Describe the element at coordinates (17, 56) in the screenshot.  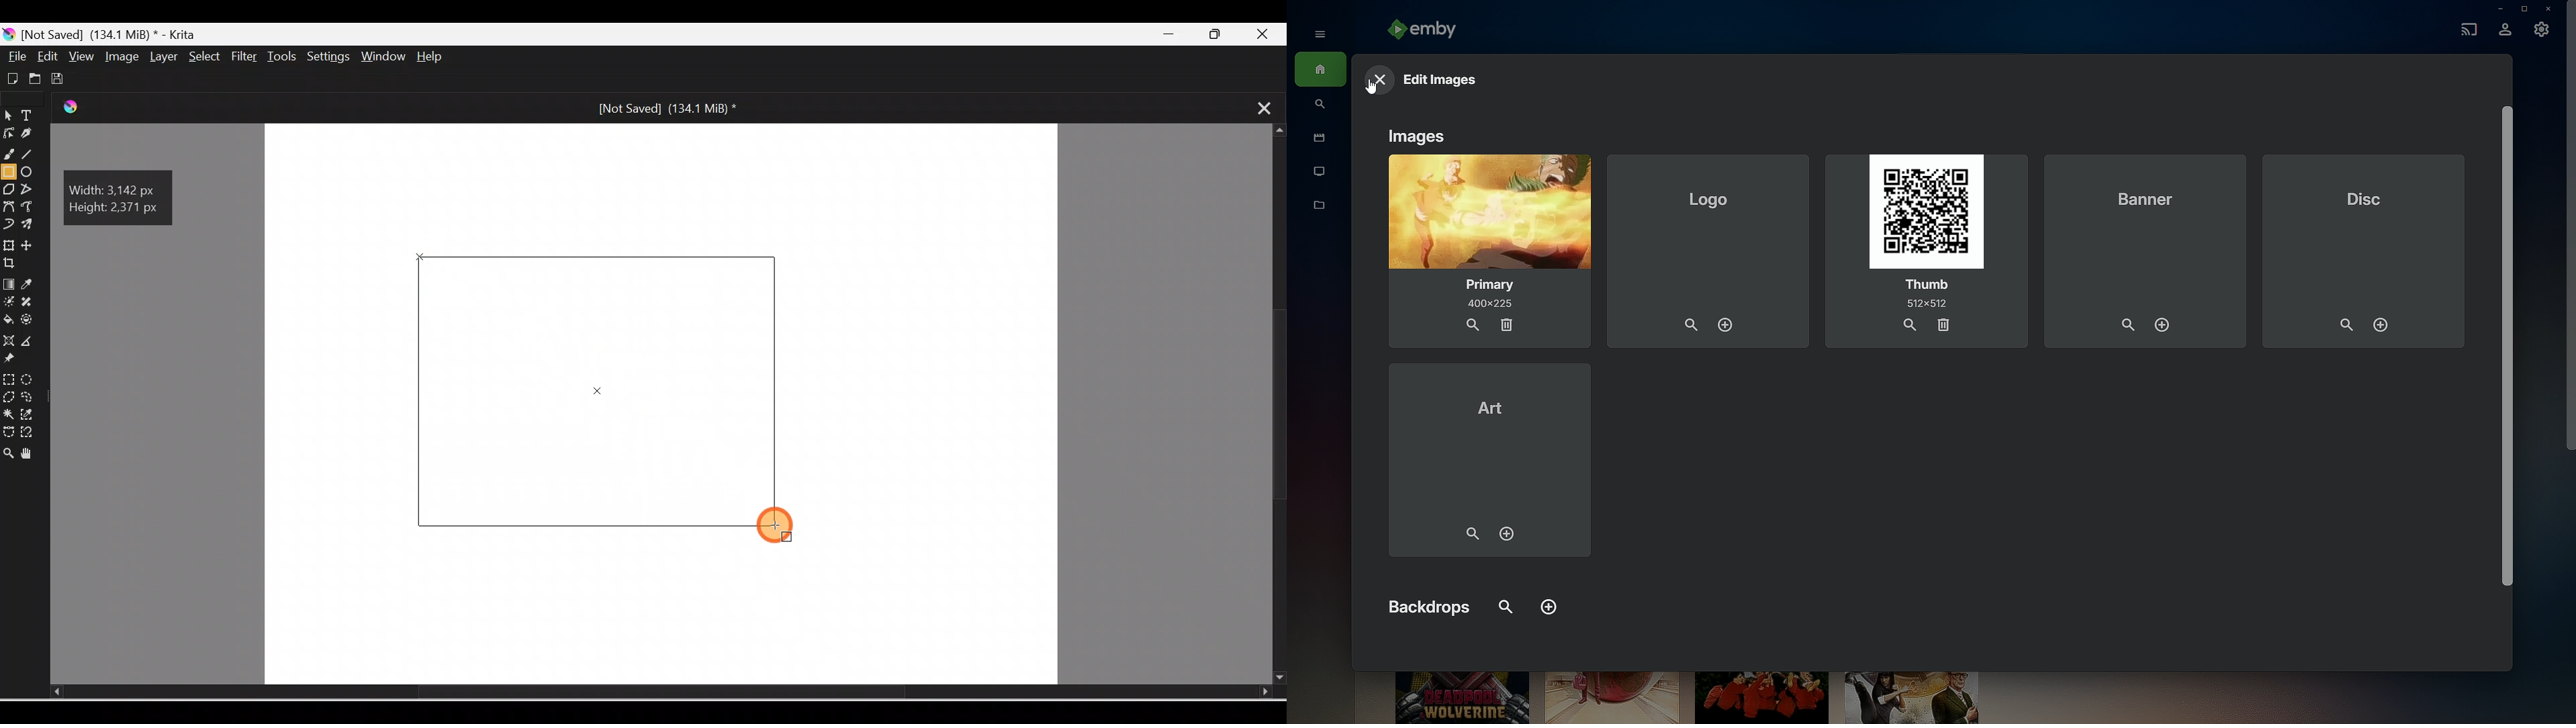
I see `File` at that location.